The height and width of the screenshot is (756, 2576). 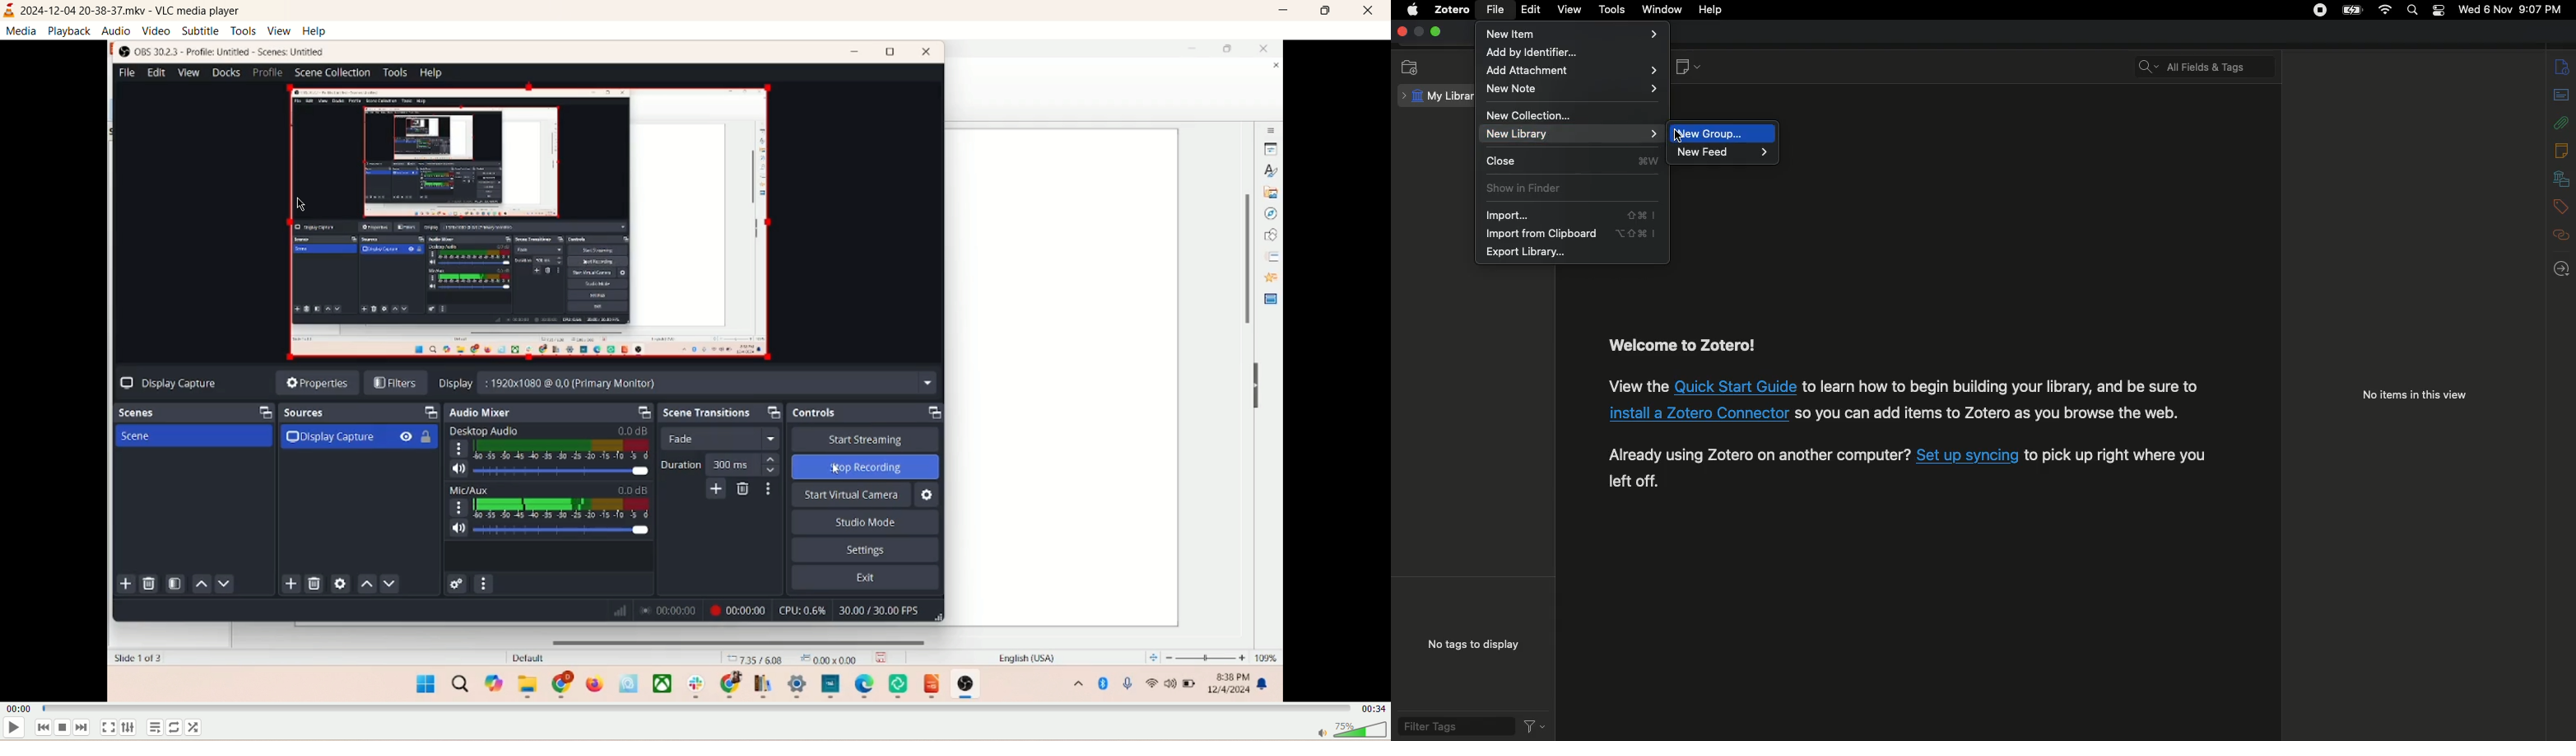 I want to click on shuffle, so click(x=199, y=726).